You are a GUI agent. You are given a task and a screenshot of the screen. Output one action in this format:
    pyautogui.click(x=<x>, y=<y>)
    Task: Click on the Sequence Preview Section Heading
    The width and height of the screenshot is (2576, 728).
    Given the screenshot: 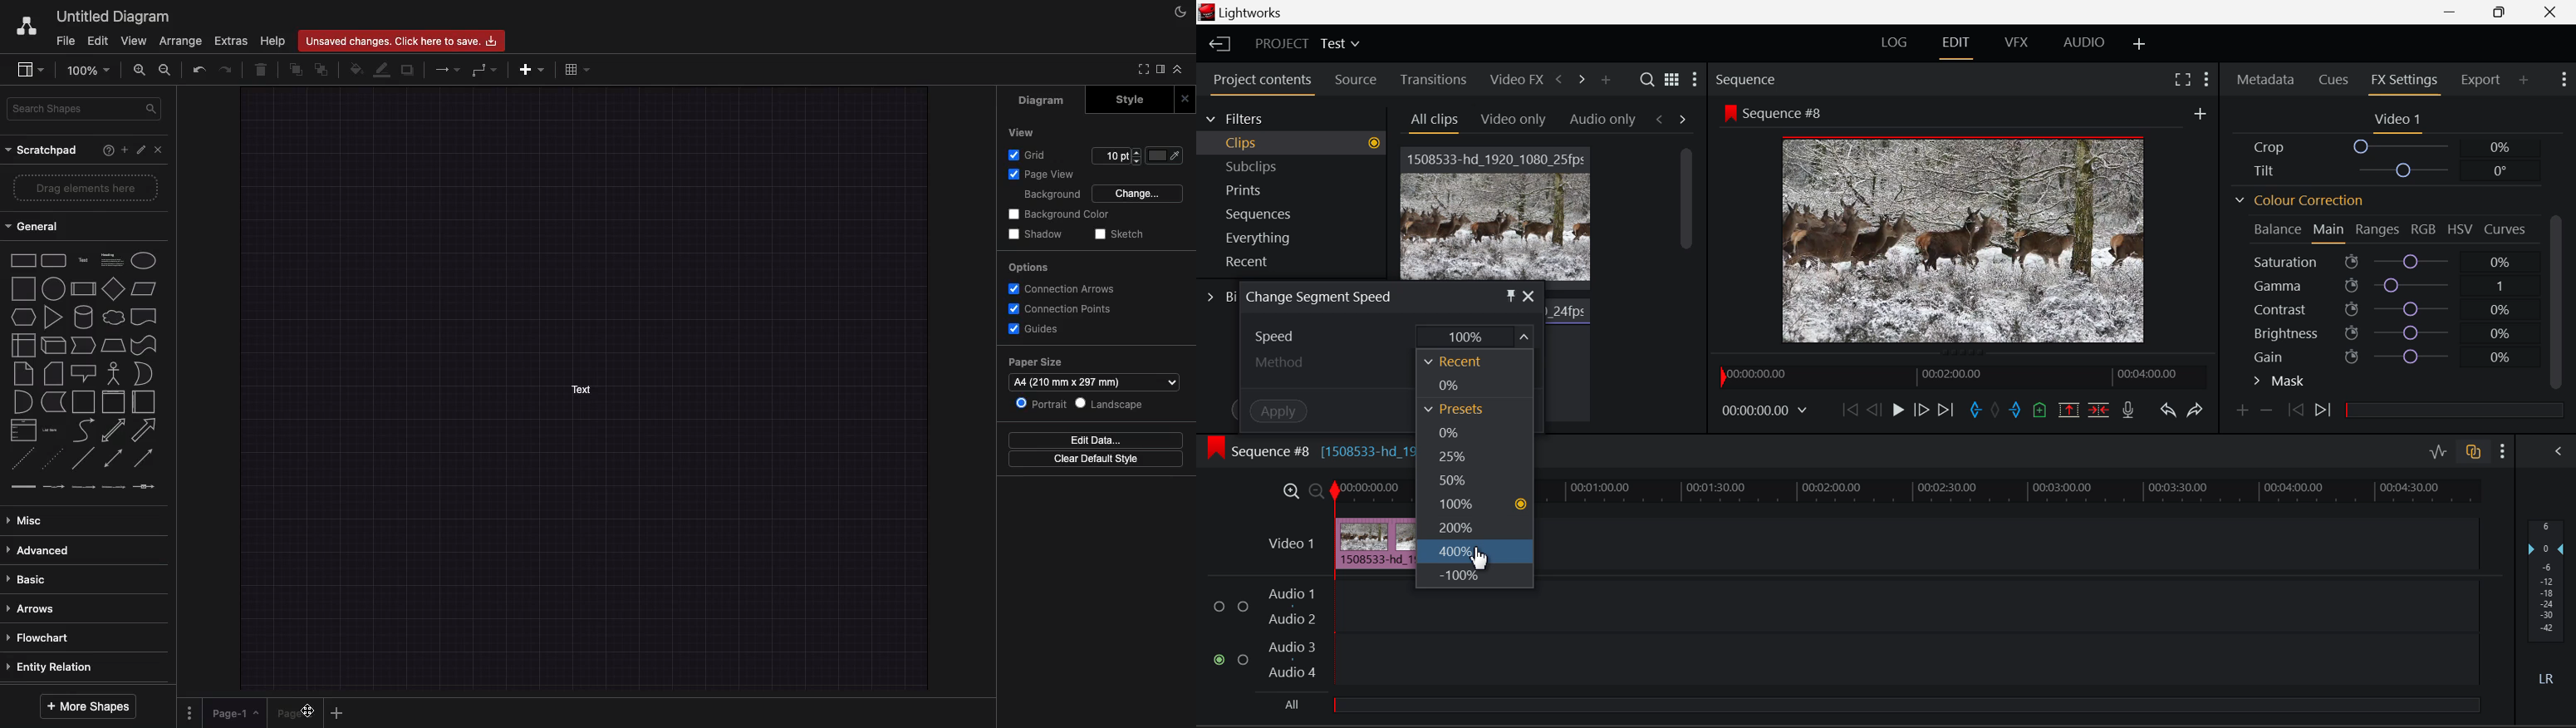 What is the action you would take?
    pyautogui.click(x=1748, y=80)
    